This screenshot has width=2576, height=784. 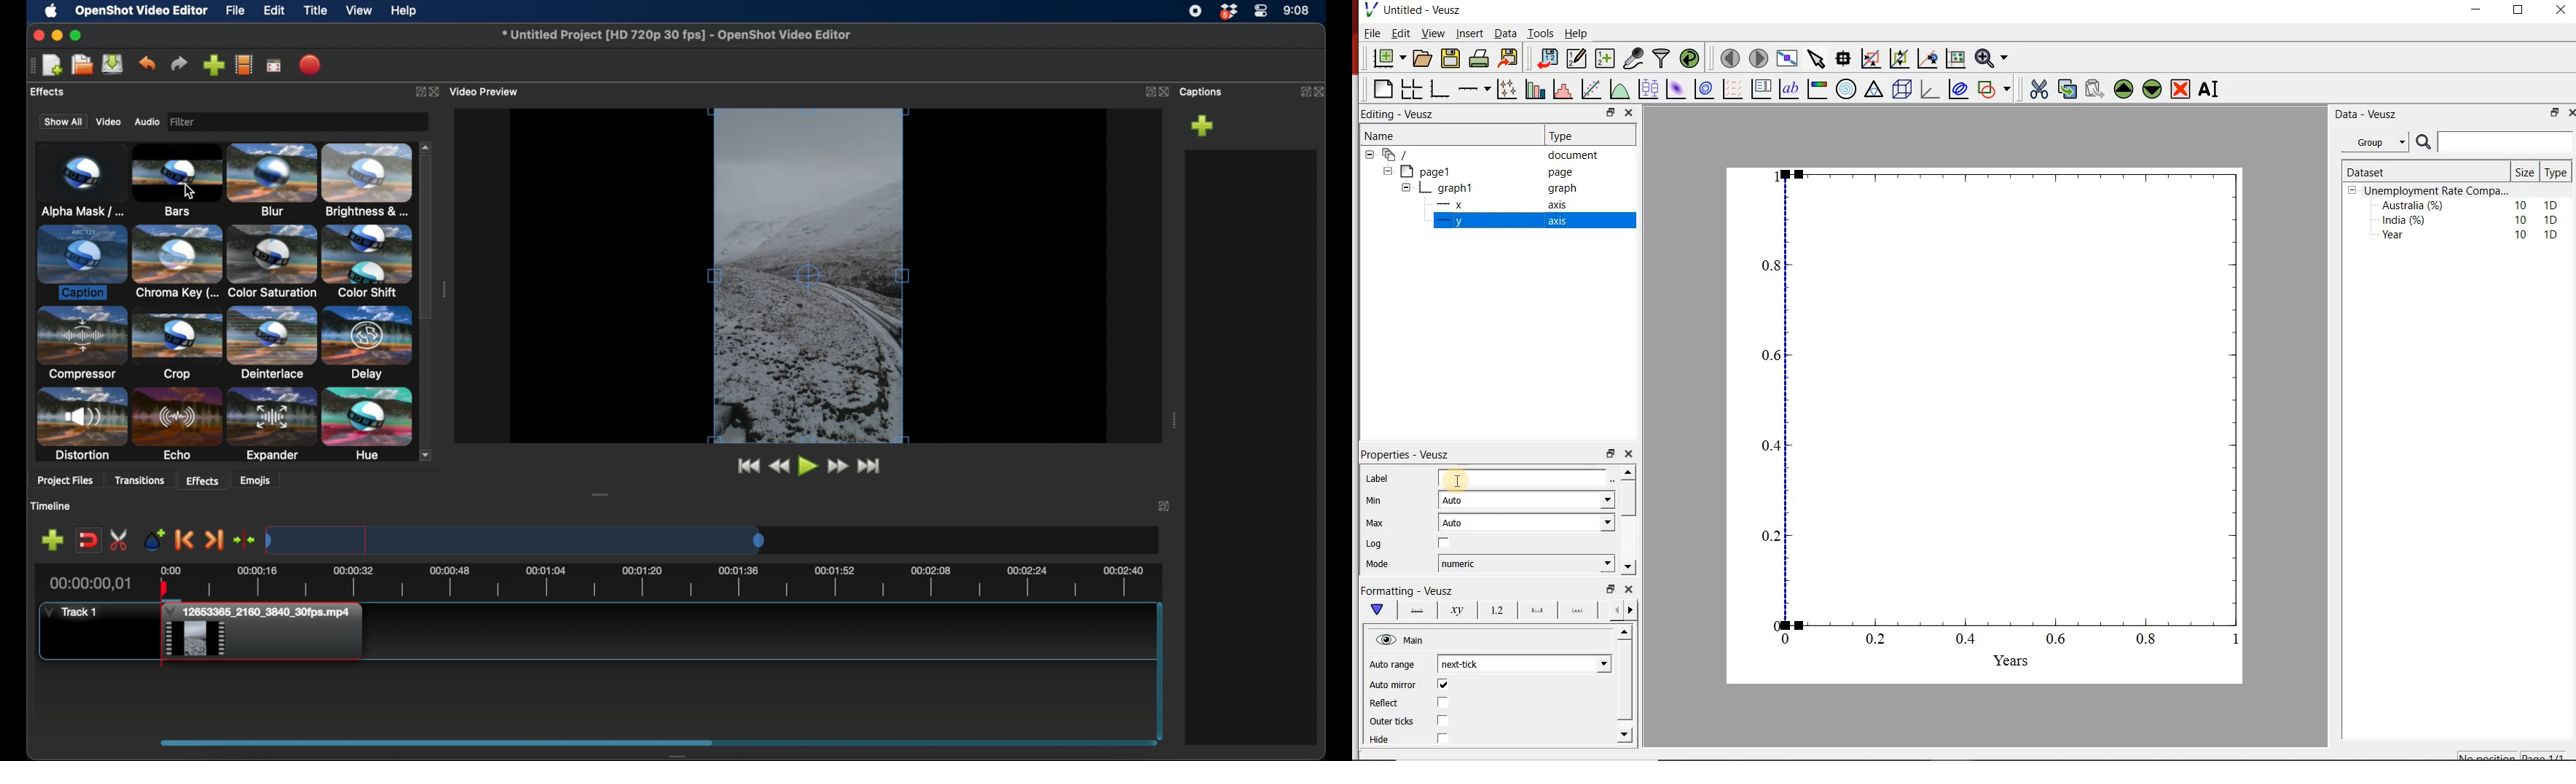 What do you see at coordinates (444, 290) in the screenshot?
I see `drag handle` at bounding box center [444, 290].